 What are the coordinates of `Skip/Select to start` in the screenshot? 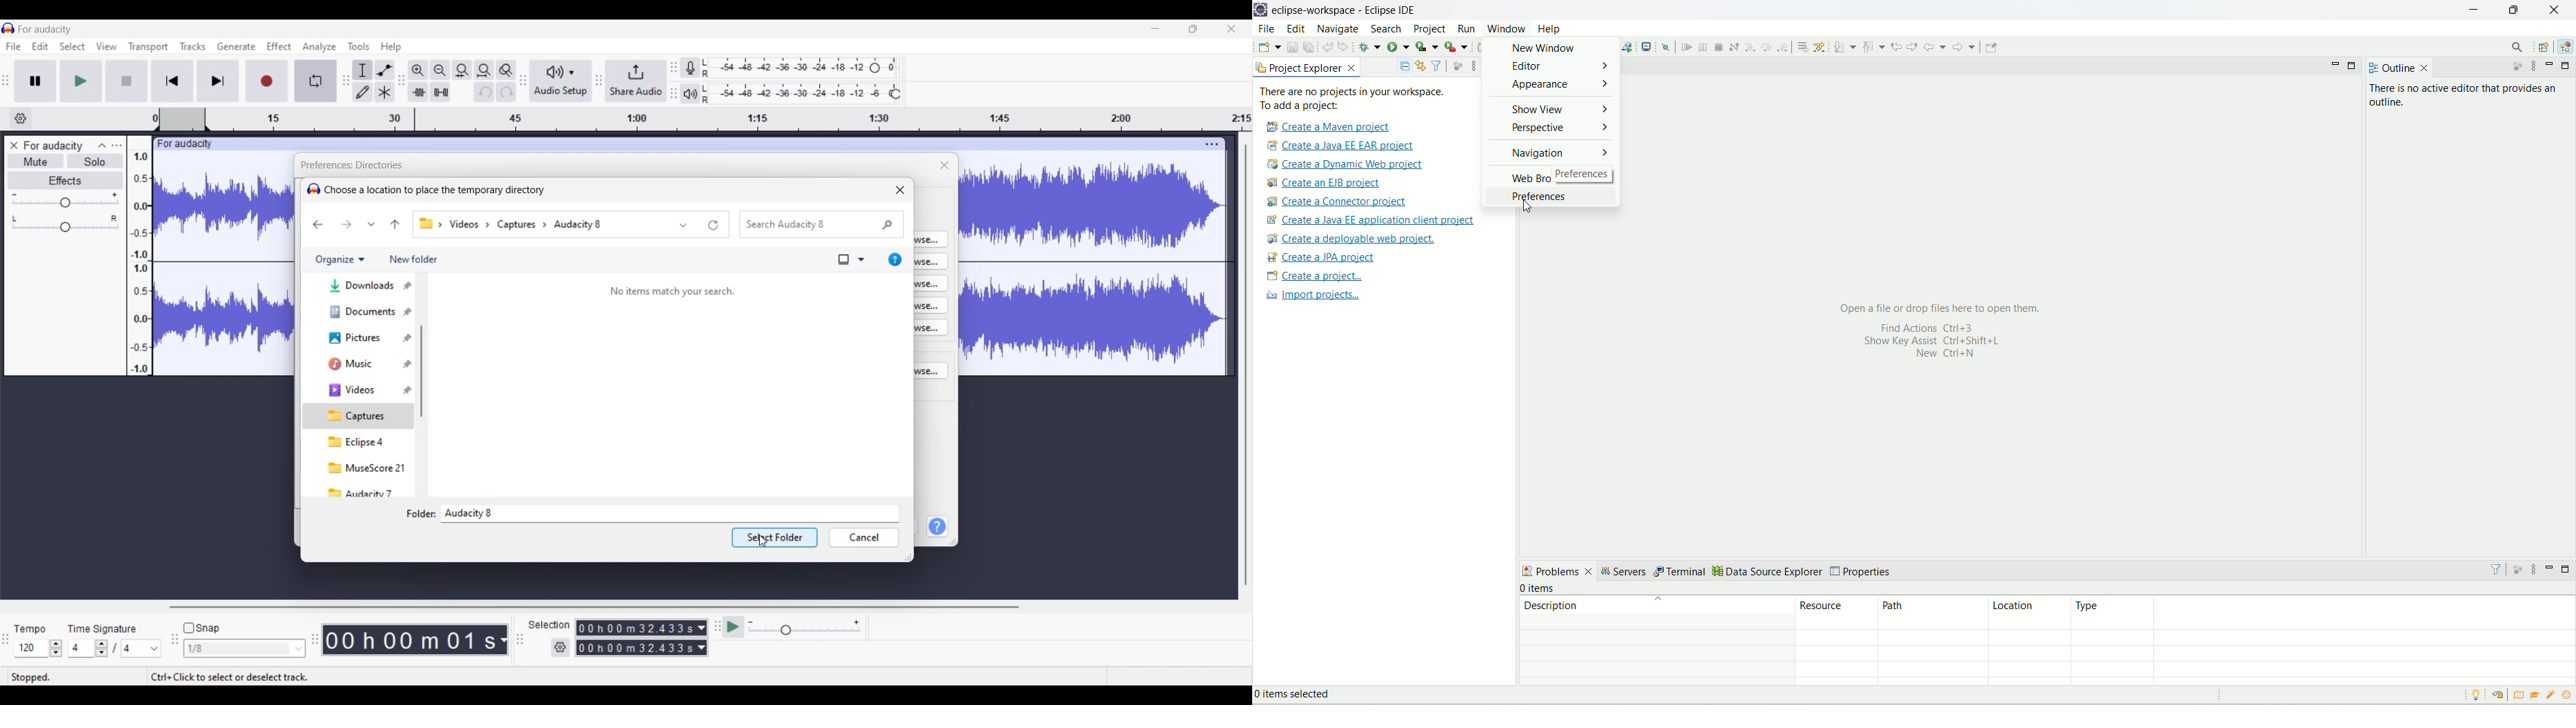 It's located at (172, 81).